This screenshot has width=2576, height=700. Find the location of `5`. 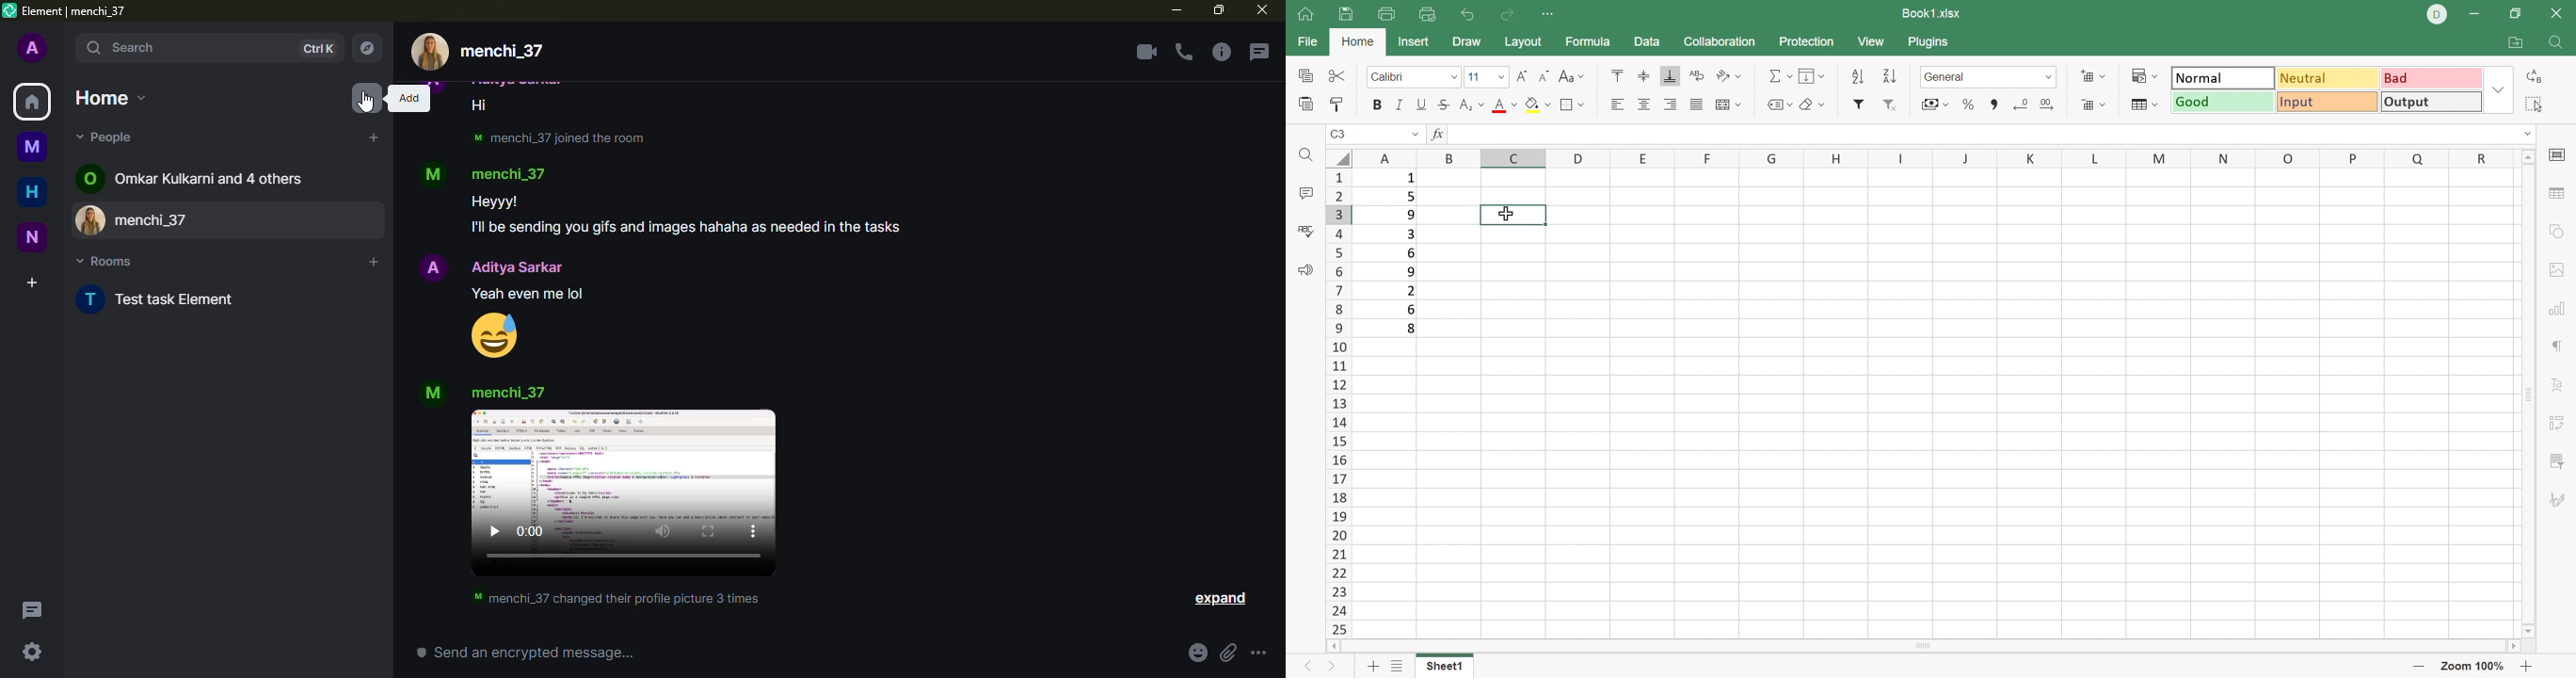

5 is located at coordinates (1409, 199).